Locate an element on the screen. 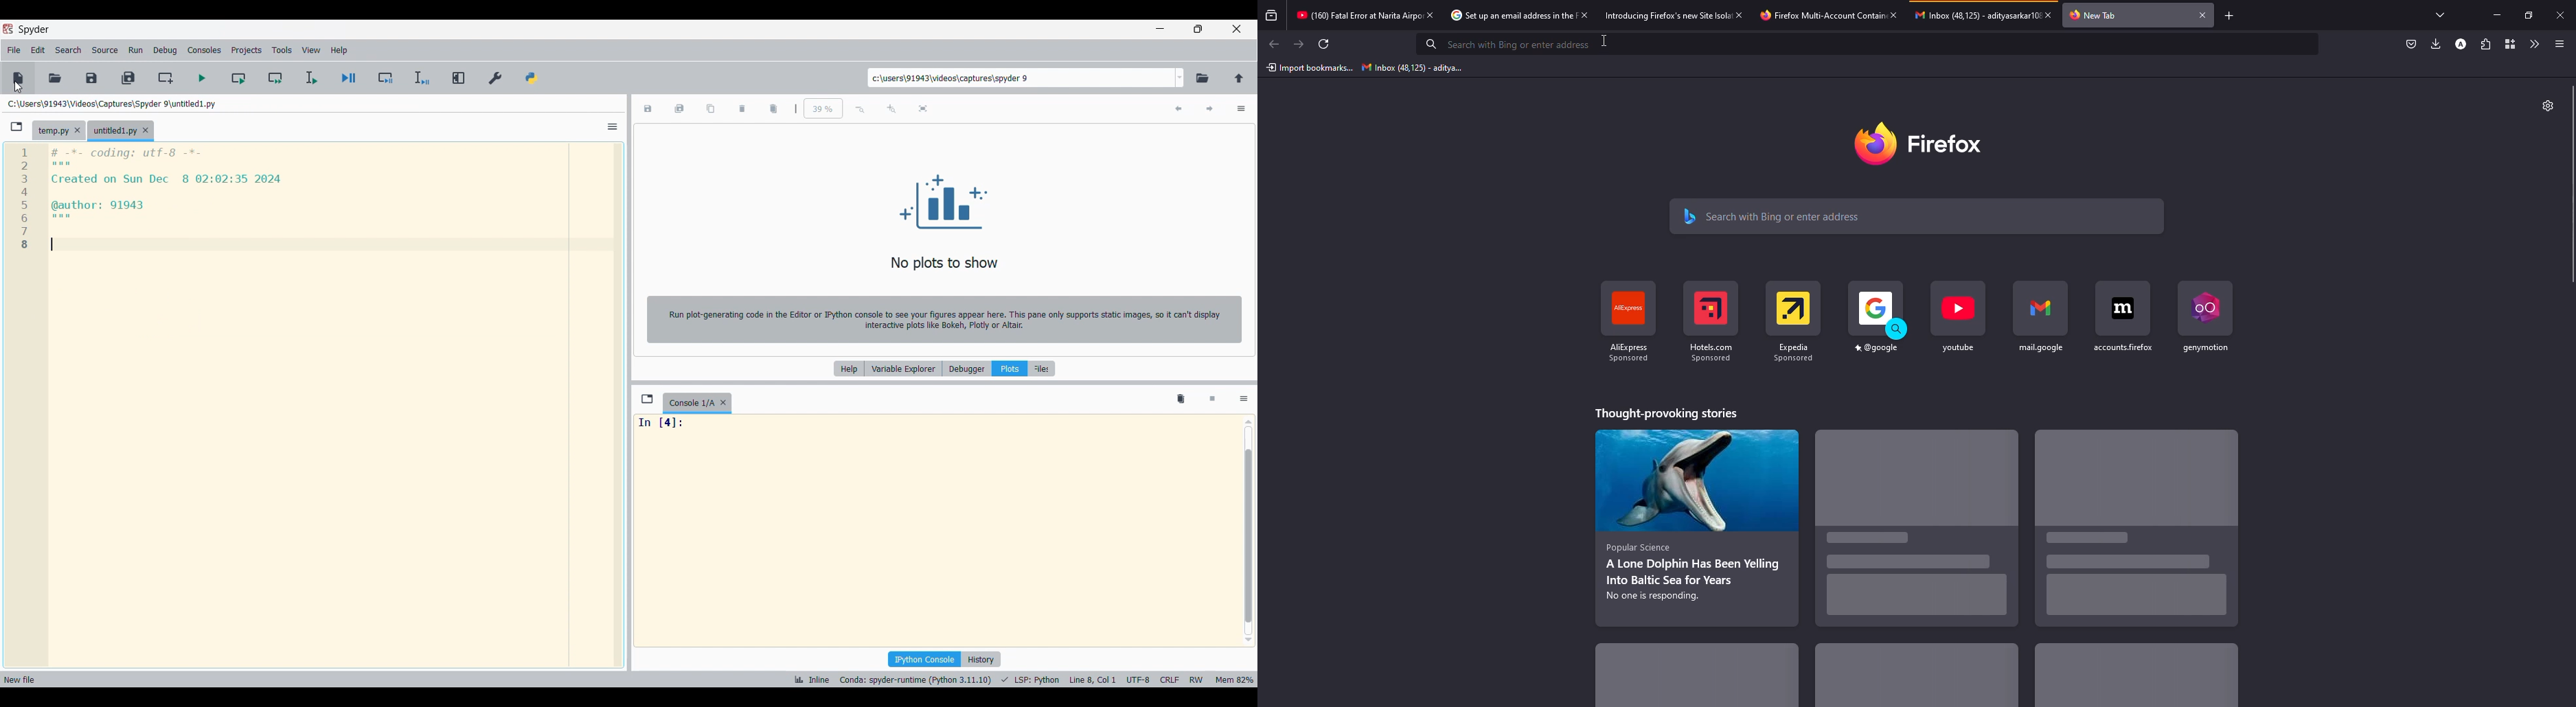  Search menu is located at coordinates (69, 50).